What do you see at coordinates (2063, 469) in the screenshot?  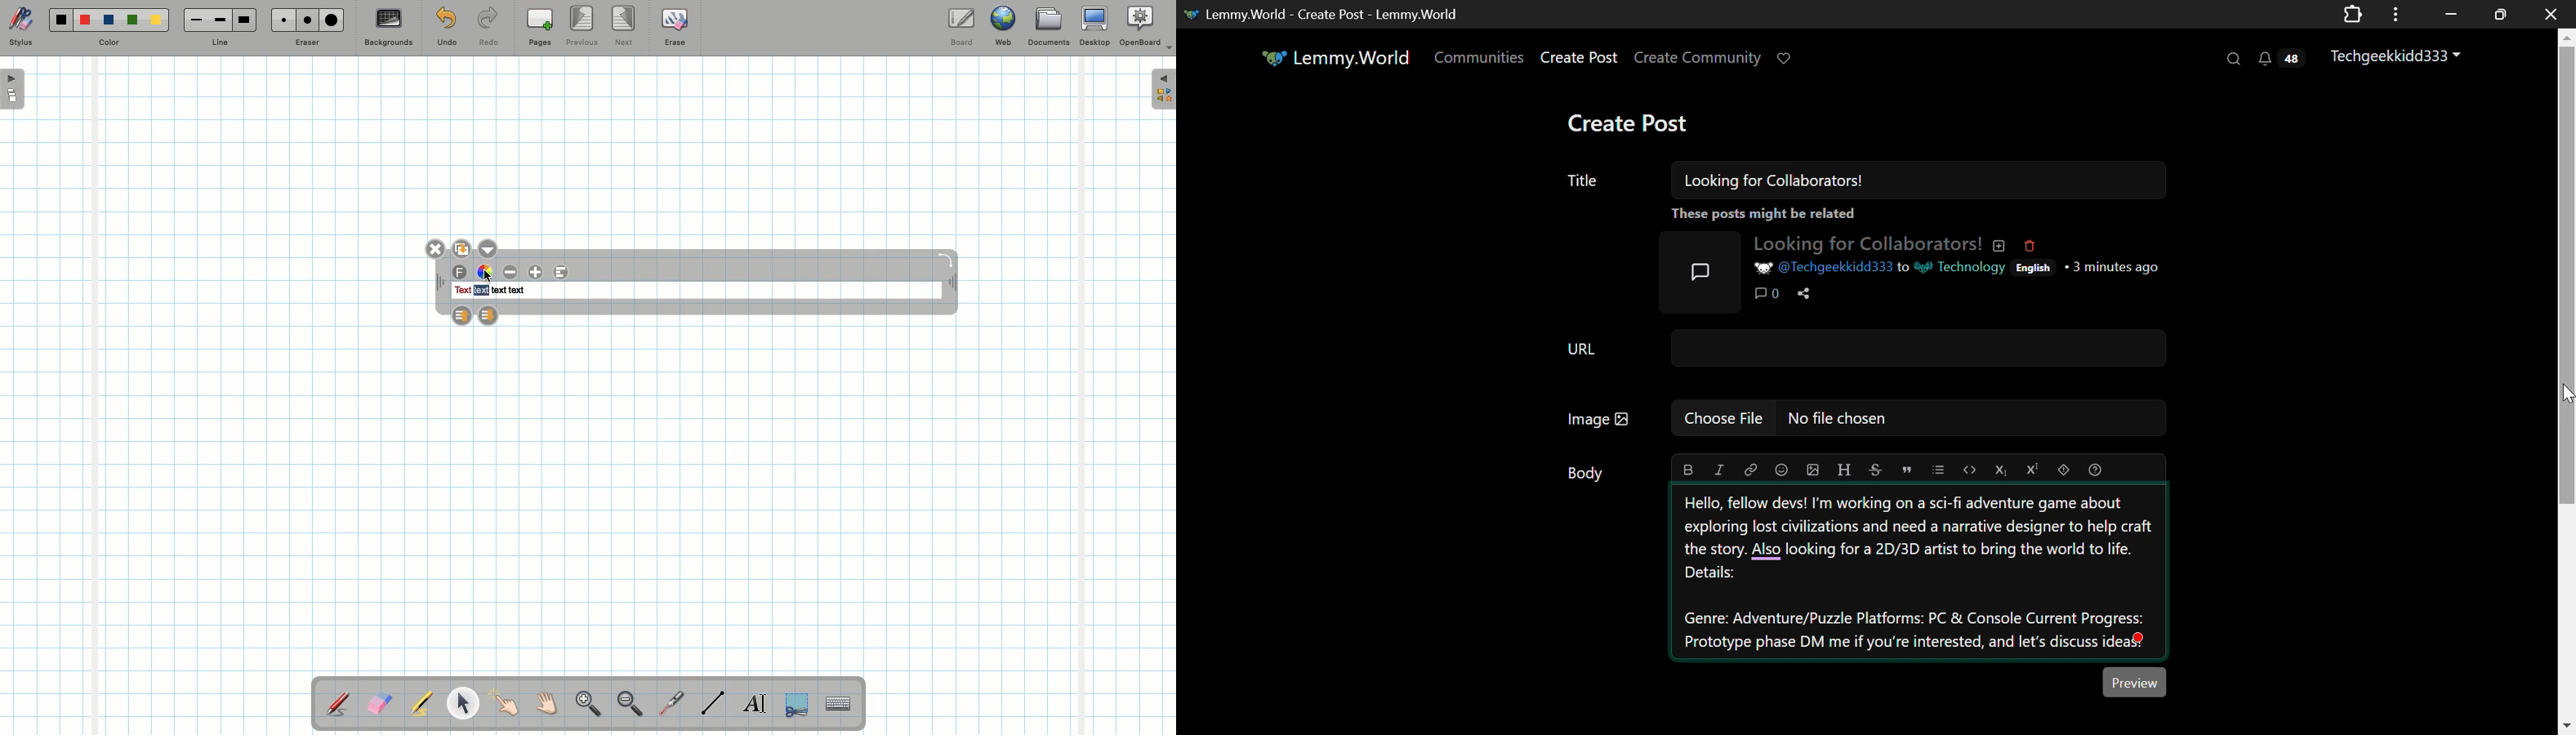 I see `spoiler` at bounding box center [2063, 469].